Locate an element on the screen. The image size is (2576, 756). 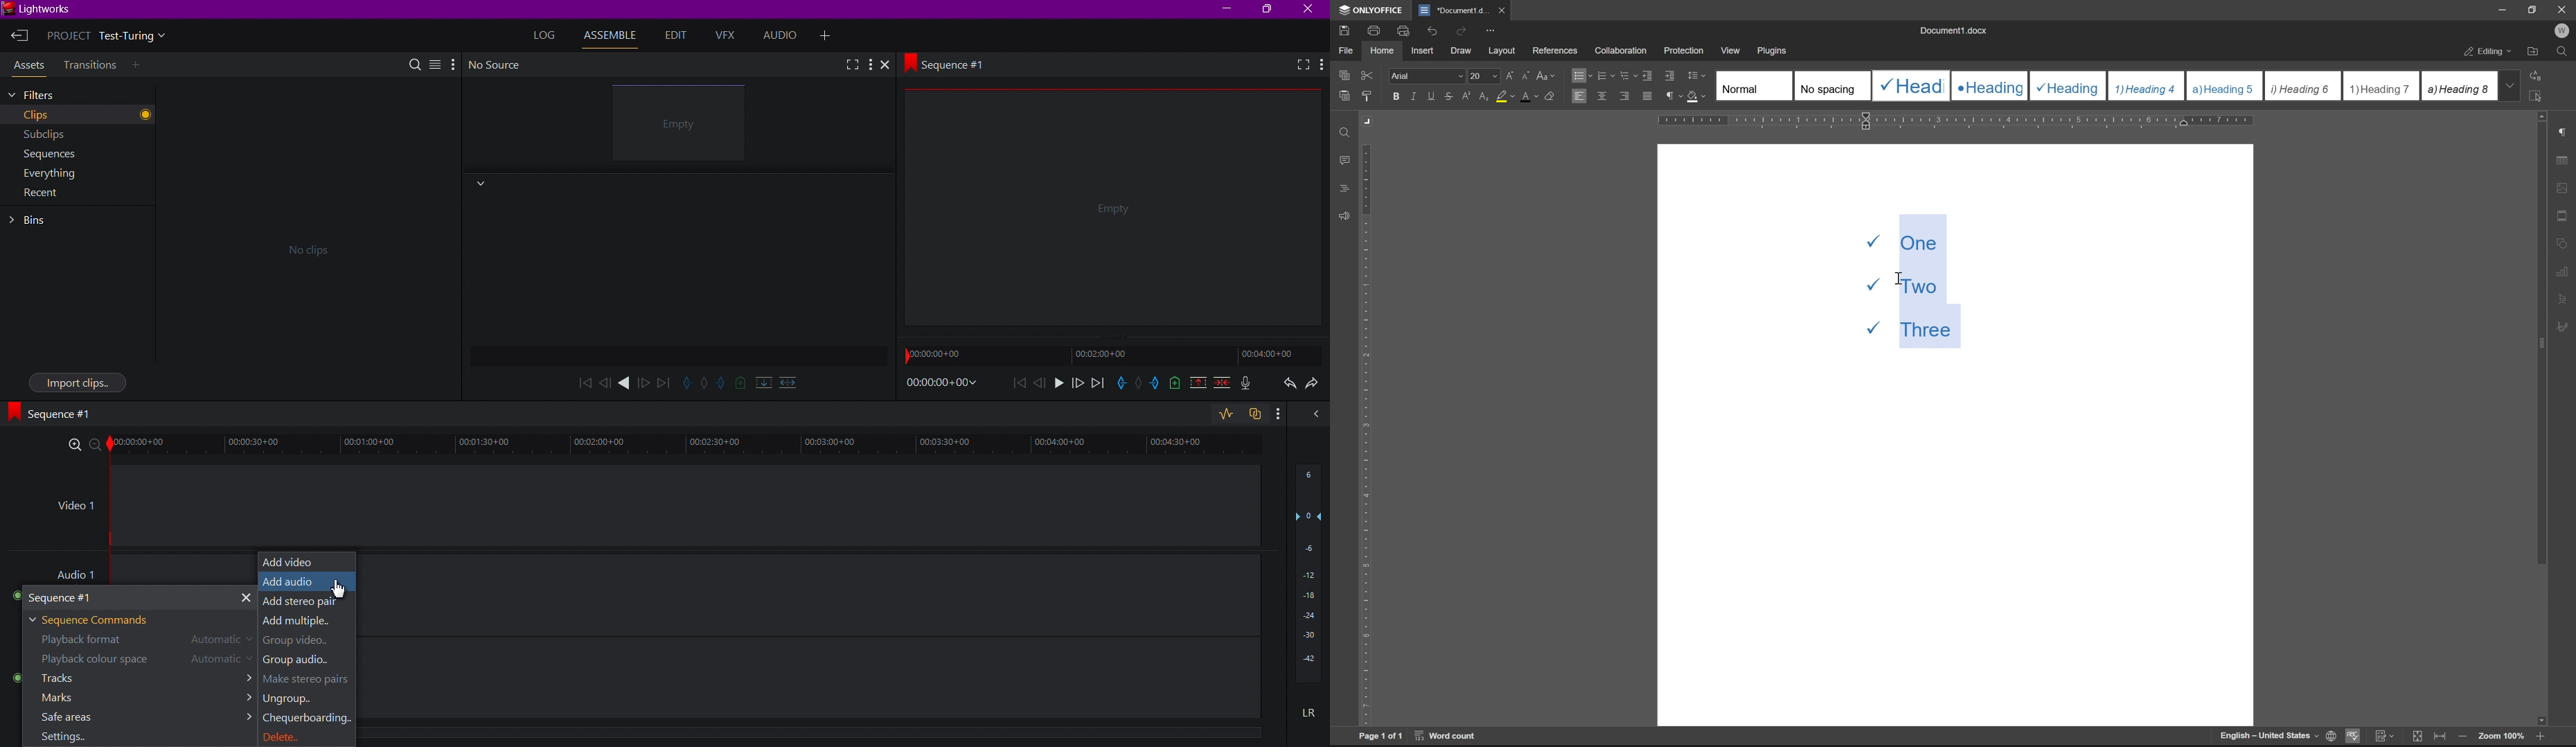
Sequence #1 is located at coordinates (951, 63).